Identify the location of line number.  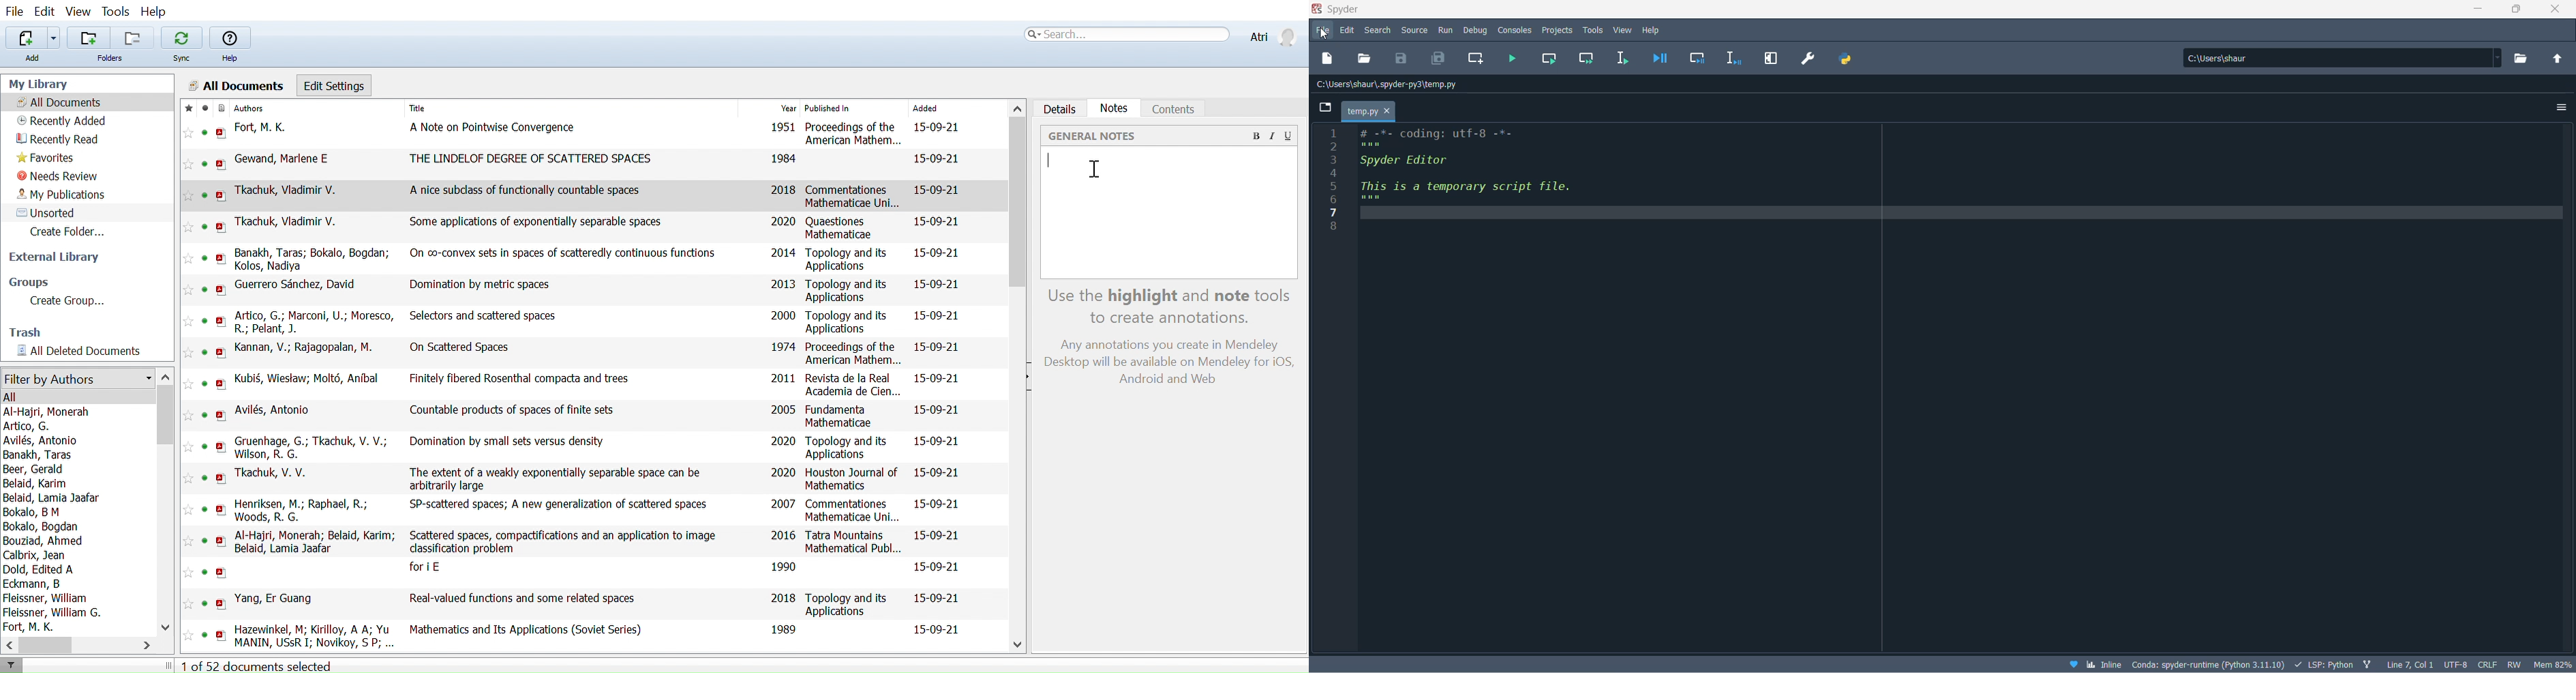
(1335, 183).